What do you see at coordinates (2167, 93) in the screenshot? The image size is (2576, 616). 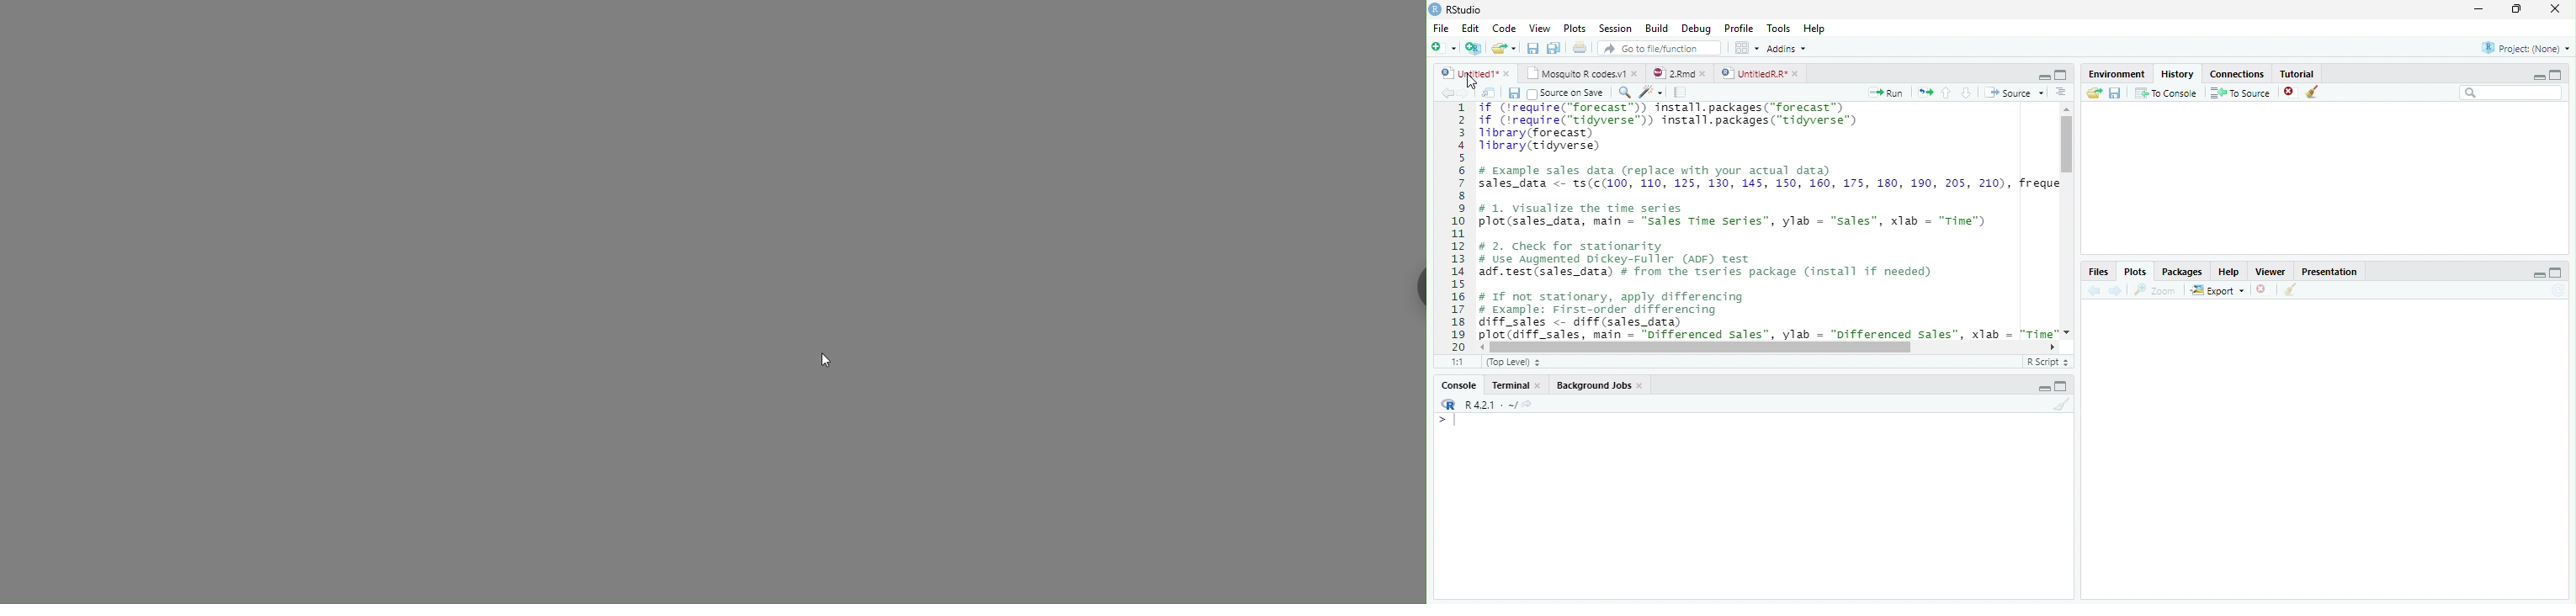 I see `To Console` at bounding box center [2167, 93].